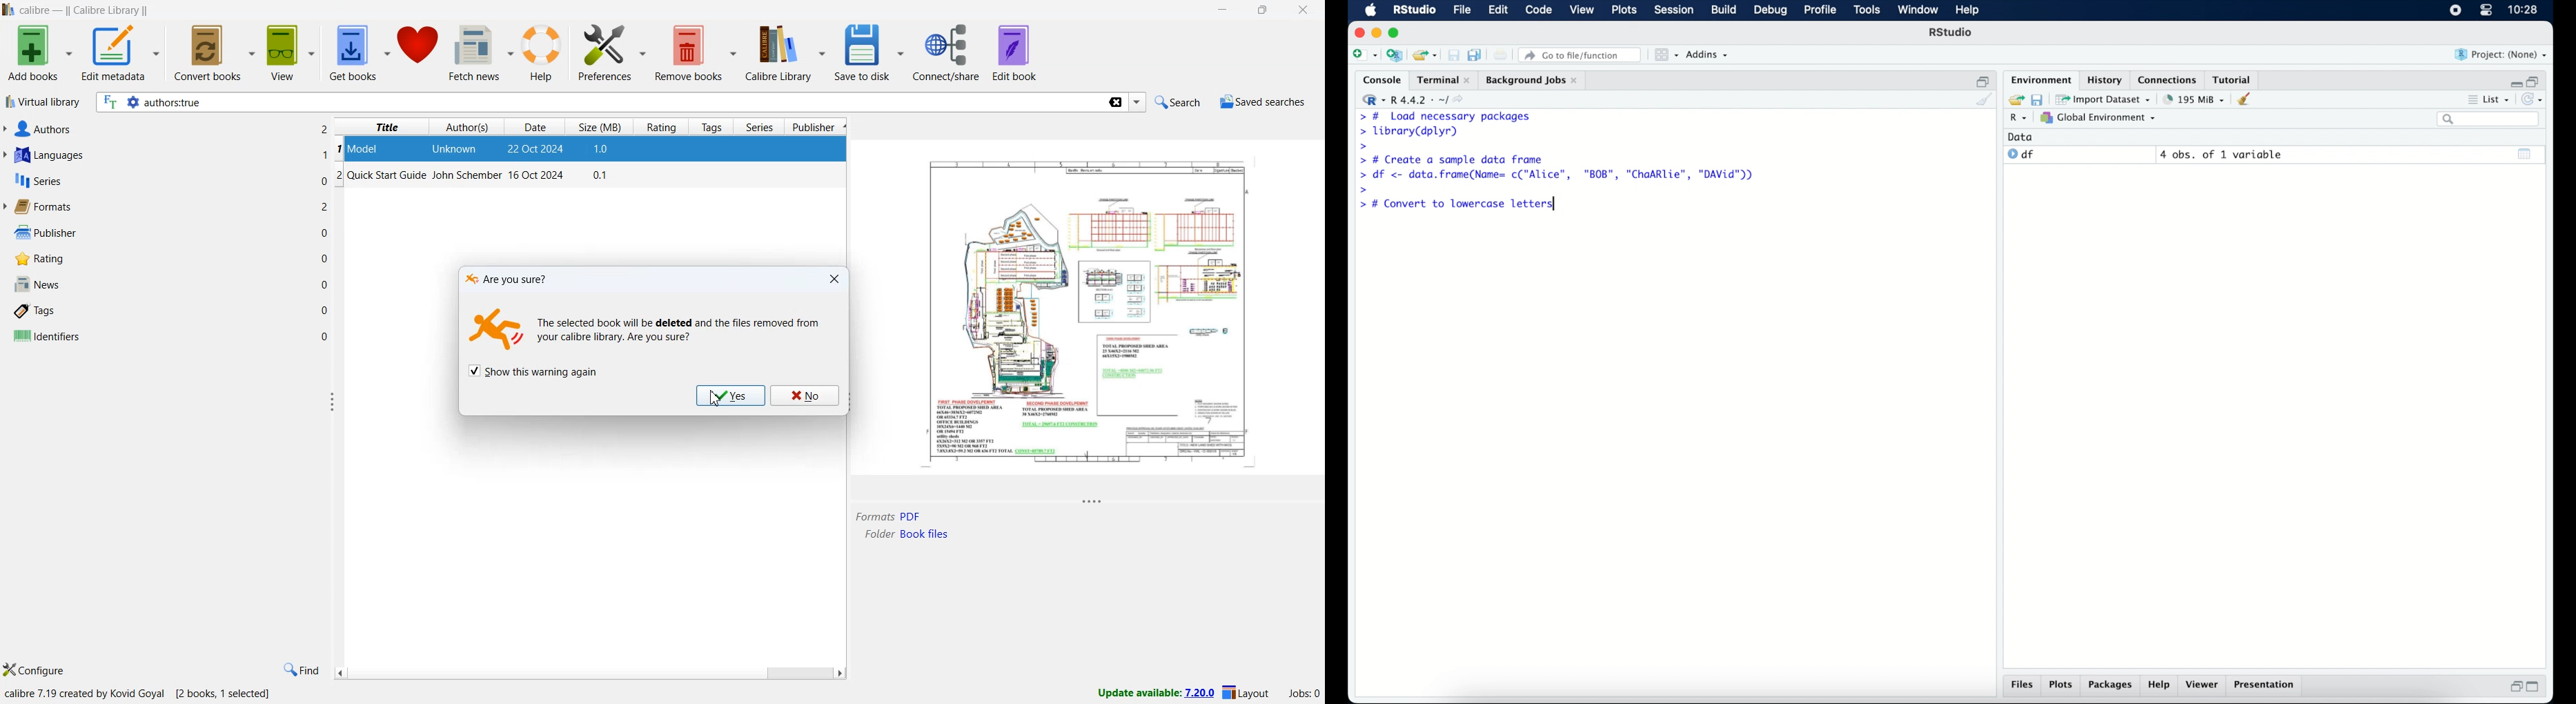 The height and width of the screenshot is (728, 2576). What do you see at coordinates (1361, 147) in the screenshot?
I see `command prompt` at bounding box center [1361, 147].